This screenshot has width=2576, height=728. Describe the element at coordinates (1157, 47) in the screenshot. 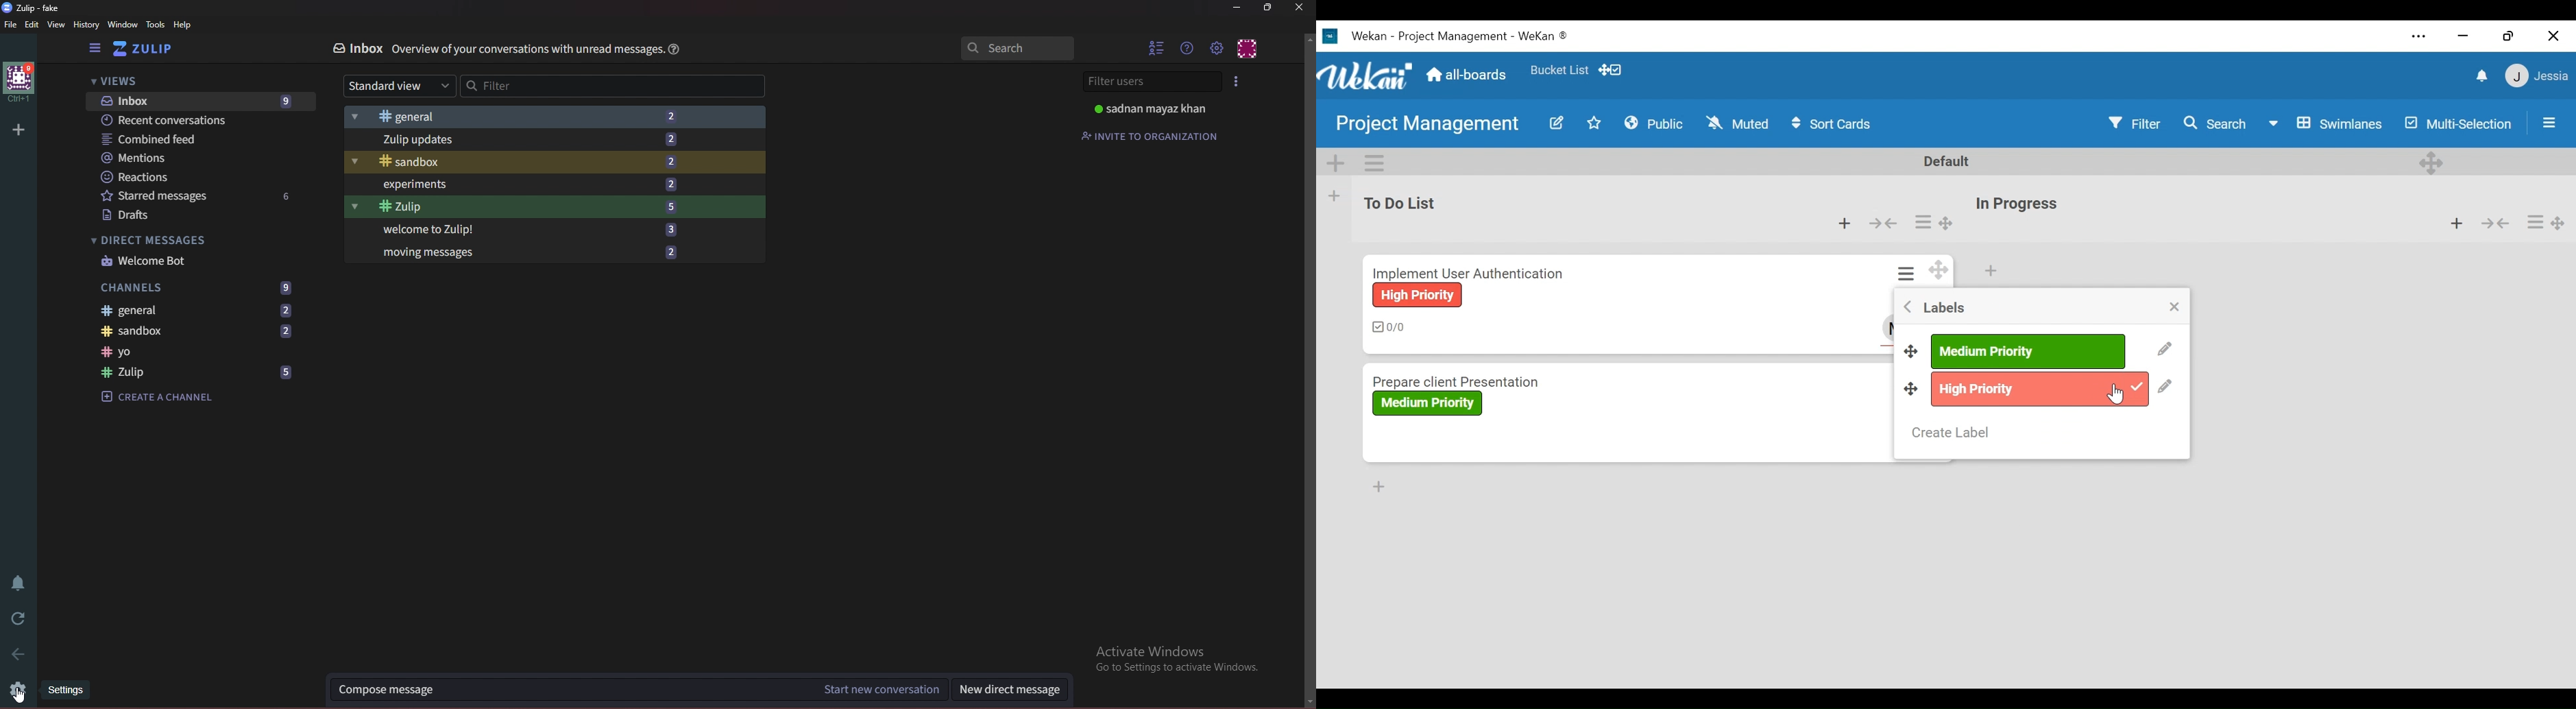

I see `Hide user list` at that location.